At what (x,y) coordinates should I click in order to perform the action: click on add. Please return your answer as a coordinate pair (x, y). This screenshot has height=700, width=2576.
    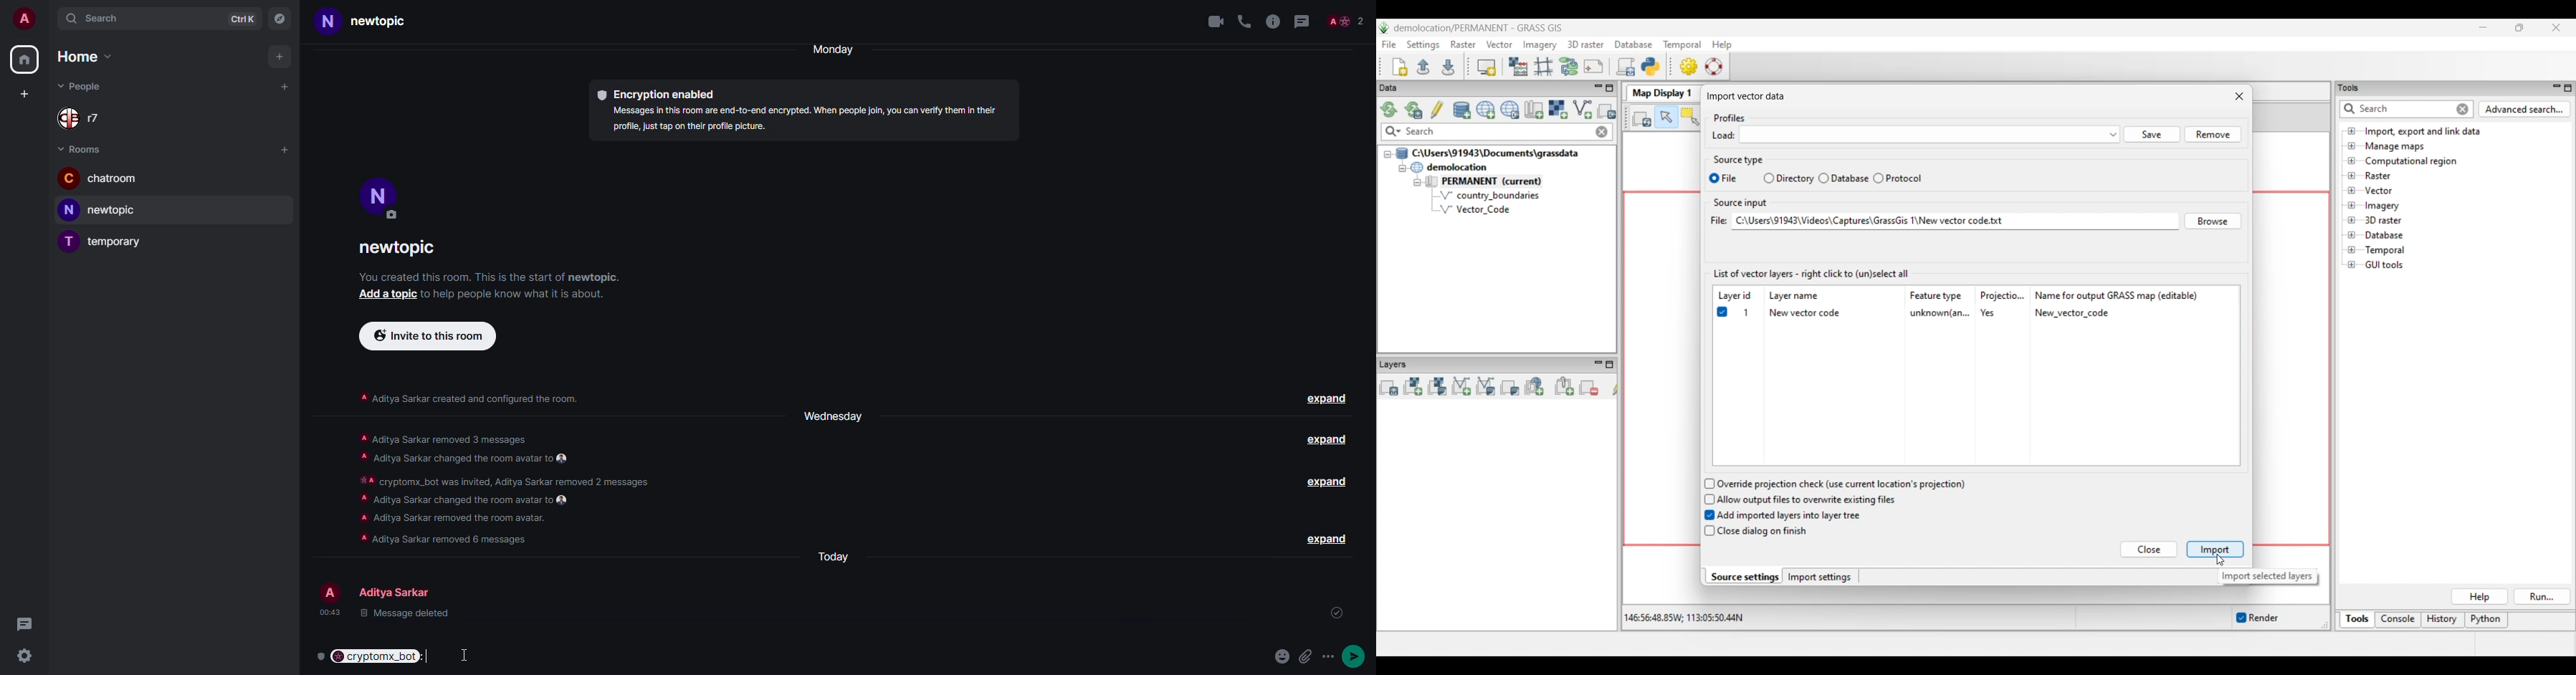
    Looking at the image, I should click on (278, 57).